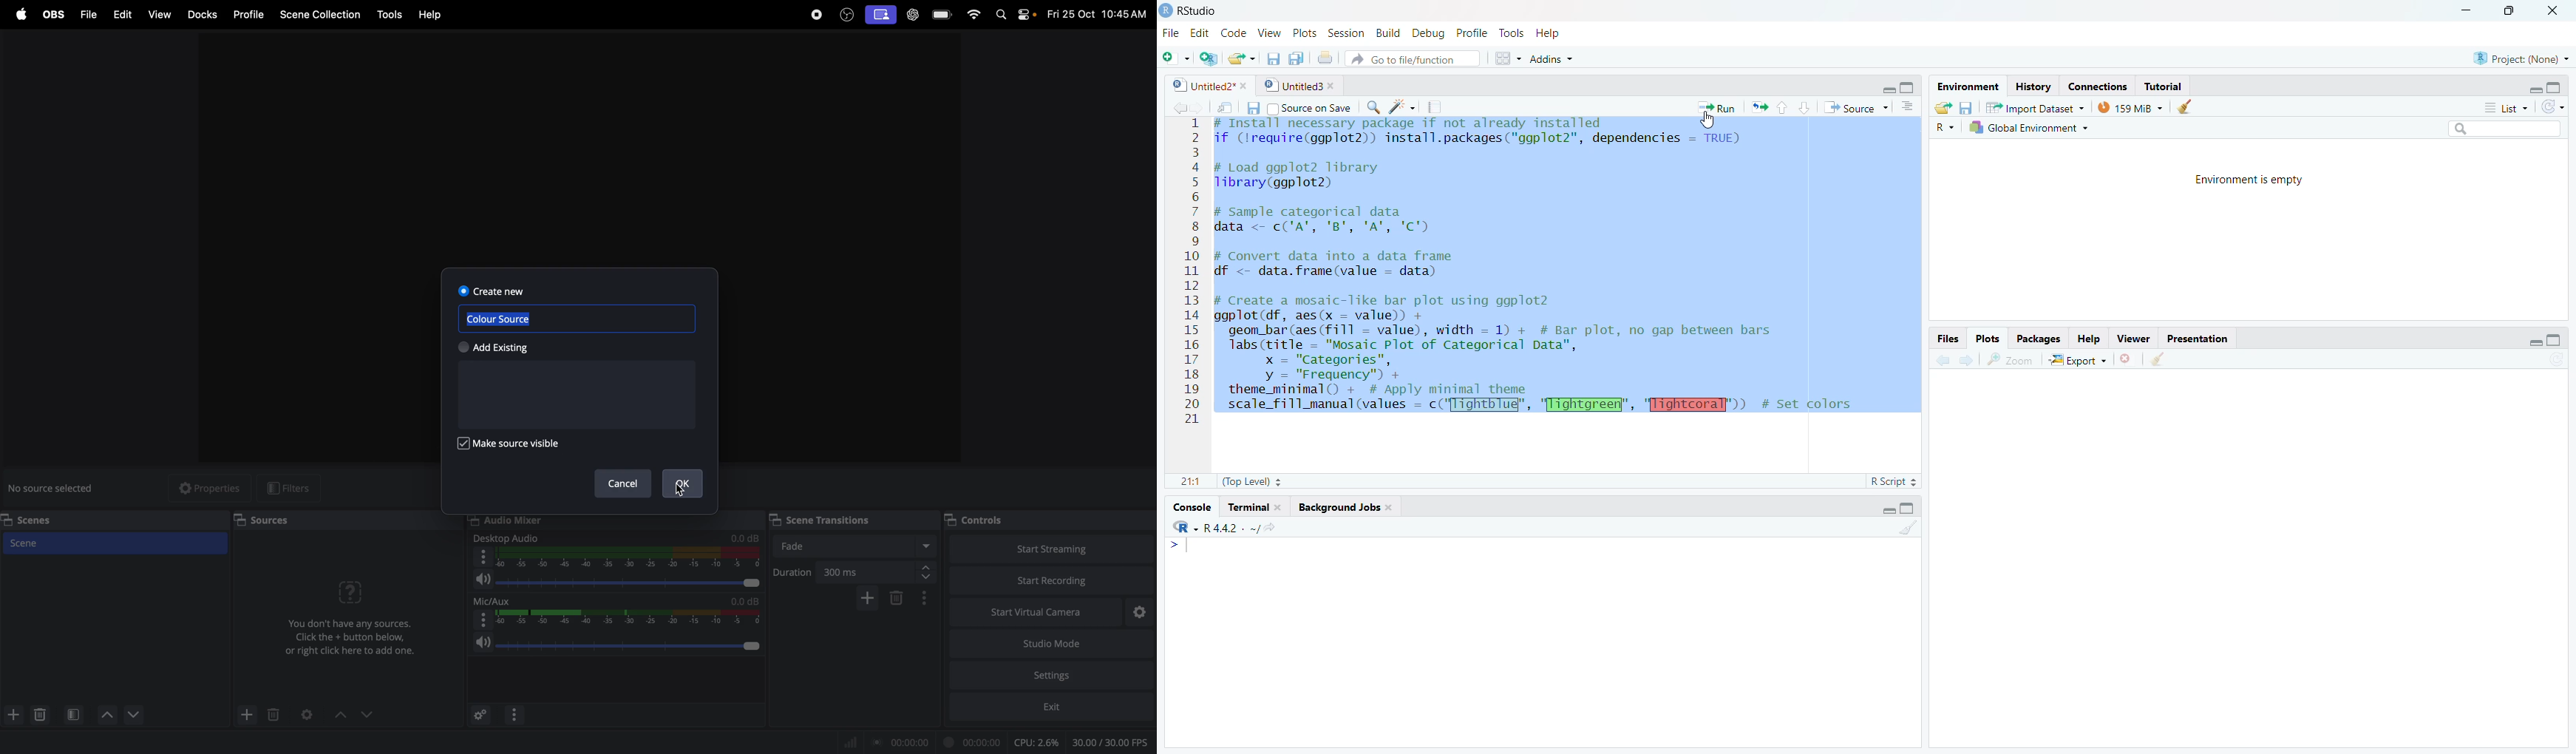 The width and height of the screenshot is (2576, 756). I want to click on Connections, so click(2099, 86).